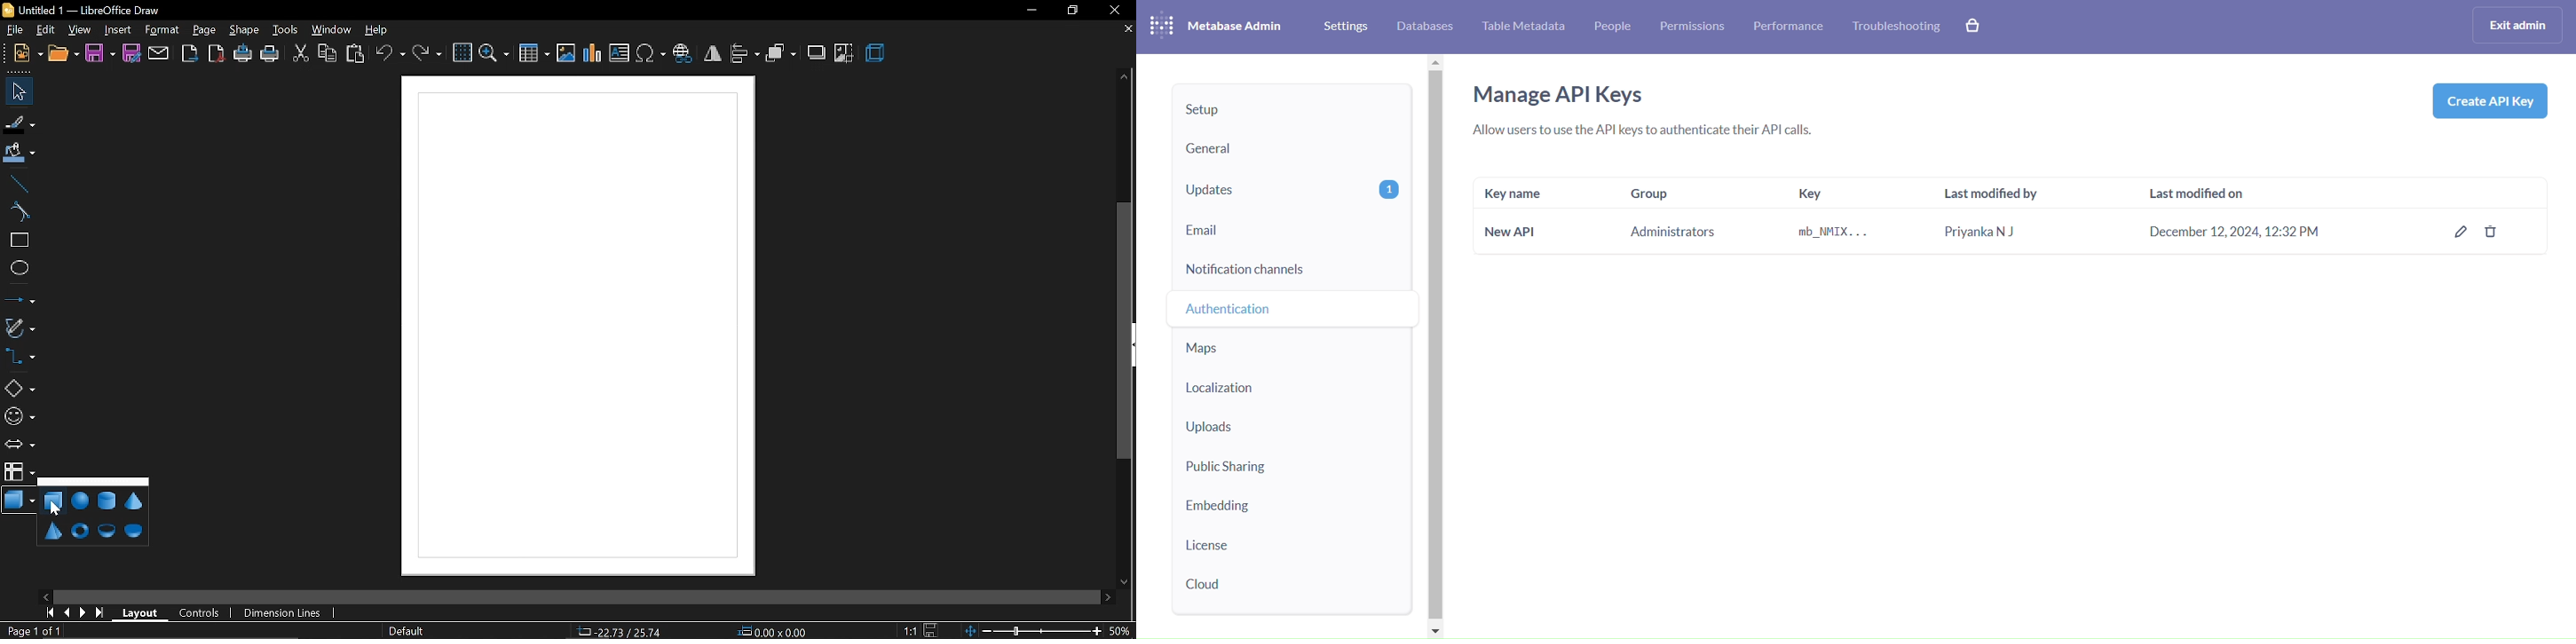 The width and height of the screenshot is (2576, 644). What do you see at coordinates (245, 30) in the screenshot?
I see `shape` at bounding box center [245, 30].